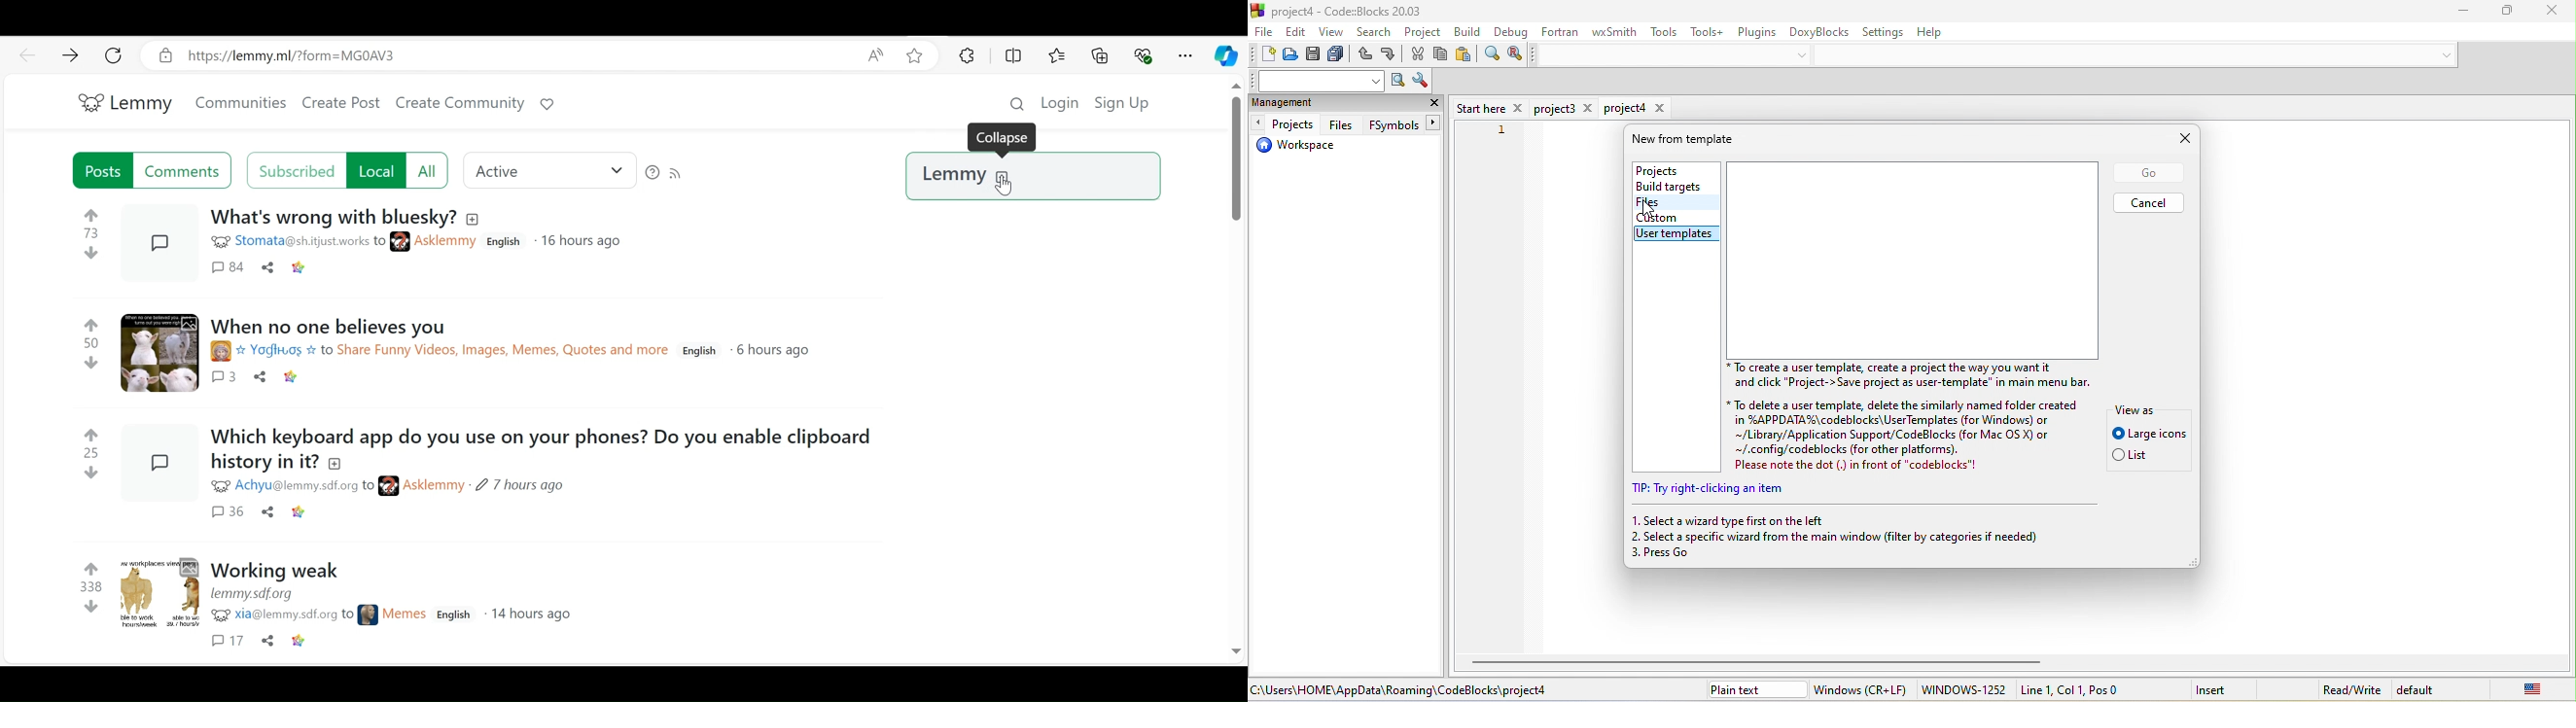 The image size is (2576, 728). What do you see at coordinates (1490, 107) in the screenshot?
I see `start here` at bounding box center [1490, 107].